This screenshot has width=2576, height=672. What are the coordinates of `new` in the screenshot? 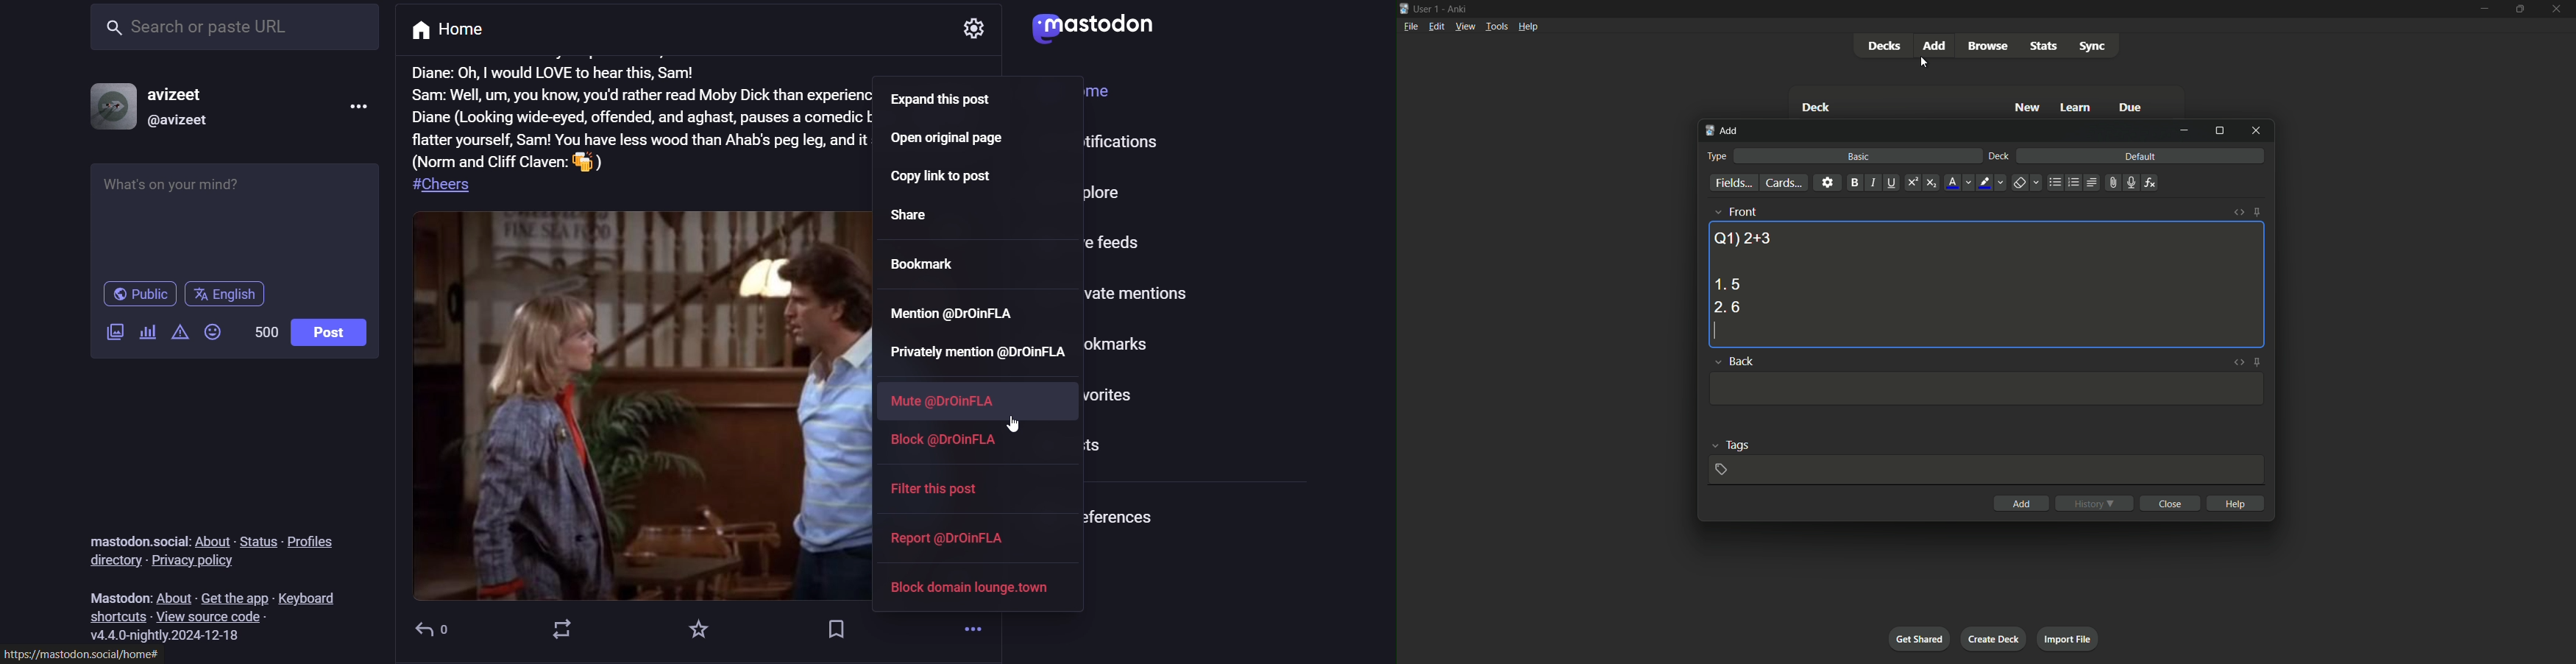 It's located at (2028, 107).